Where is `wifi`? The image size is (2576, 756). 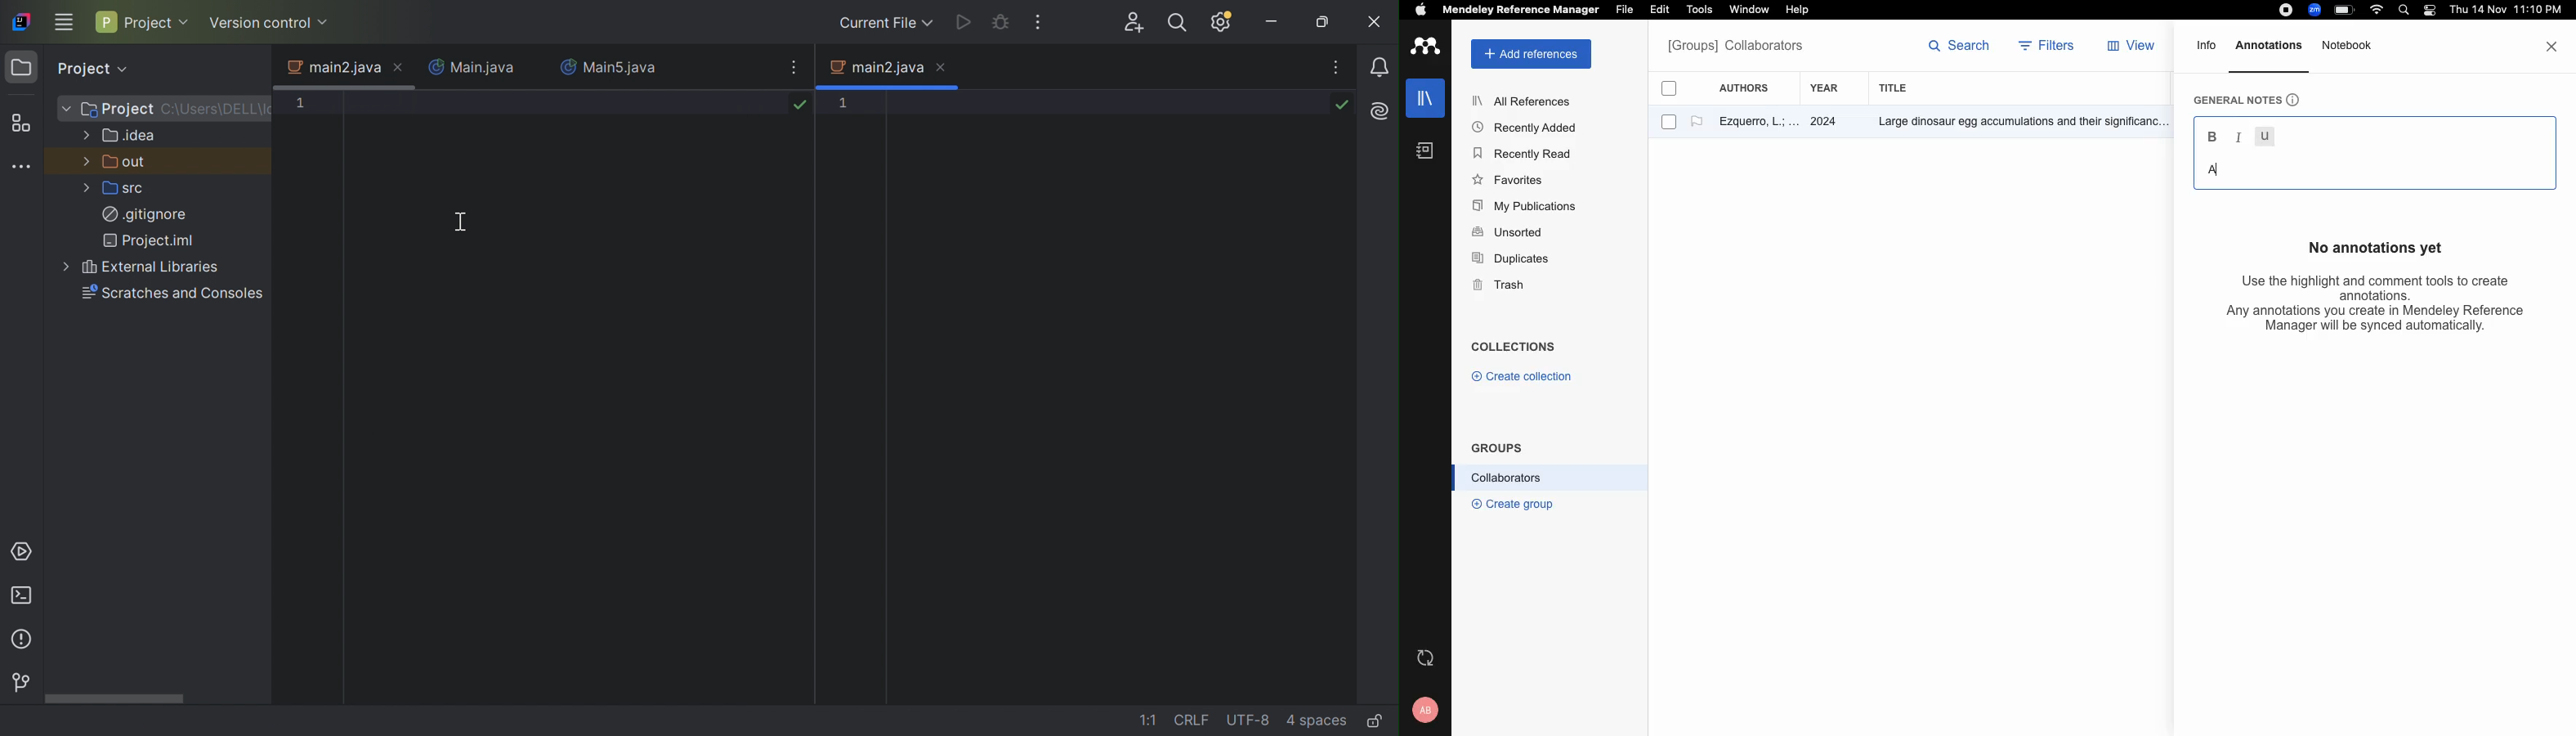 wifi is located at coordinates (2379, 10).